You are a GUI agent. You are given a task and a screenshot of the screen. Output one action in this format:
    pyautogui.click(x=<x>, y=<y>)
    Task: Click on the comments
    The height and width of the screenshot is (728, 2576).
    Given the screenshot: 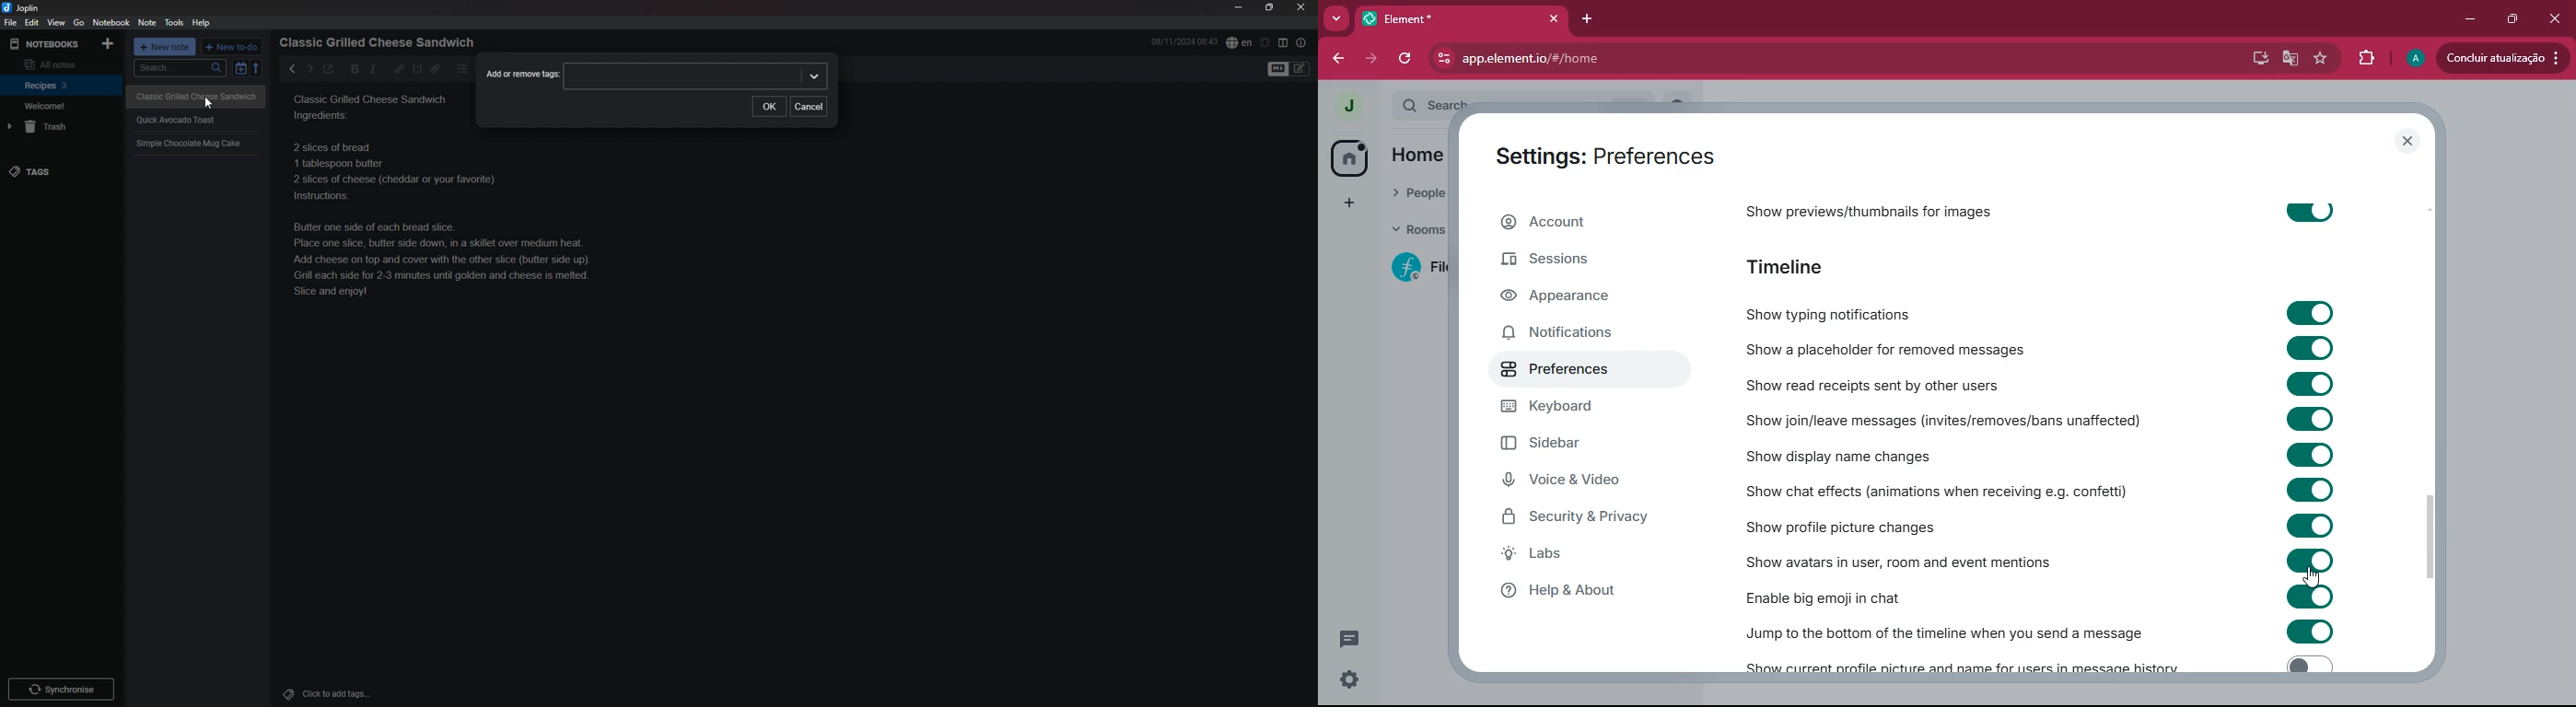 What is the action you would take?
    pyautogui.click(x=1350, y=632)
    